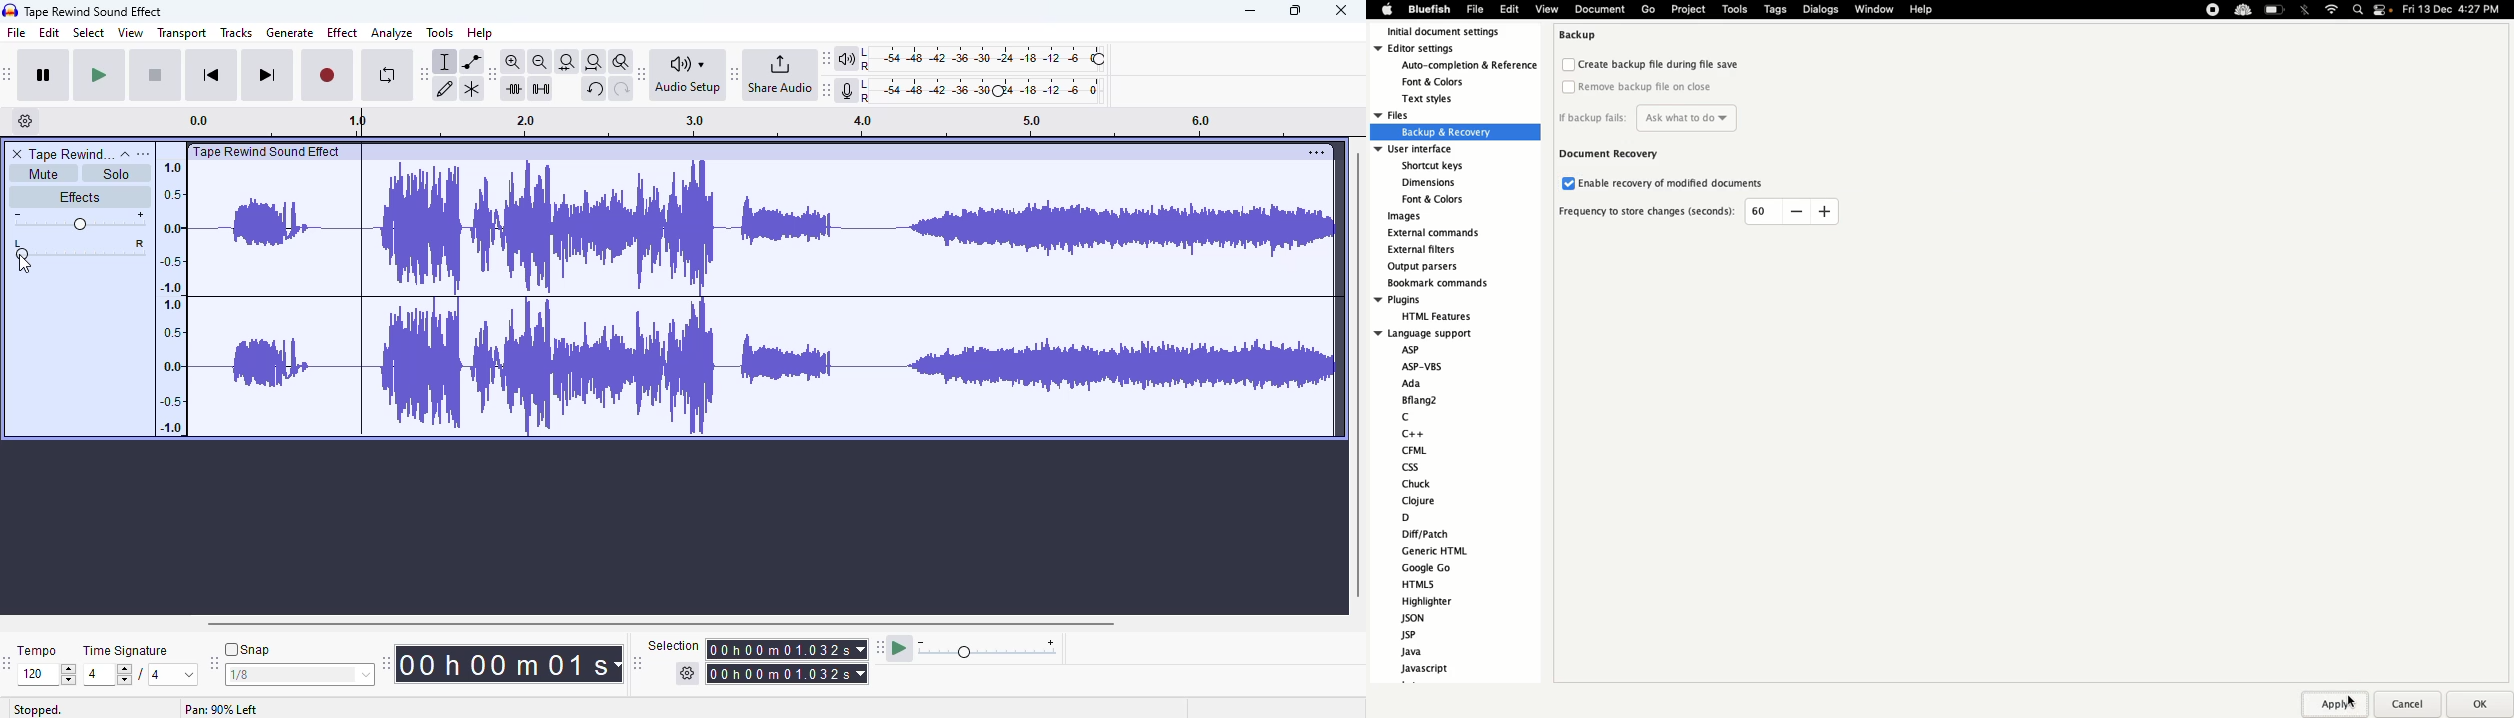 The image size is (2520, 728). I want to click on selection, so click(759, 660).